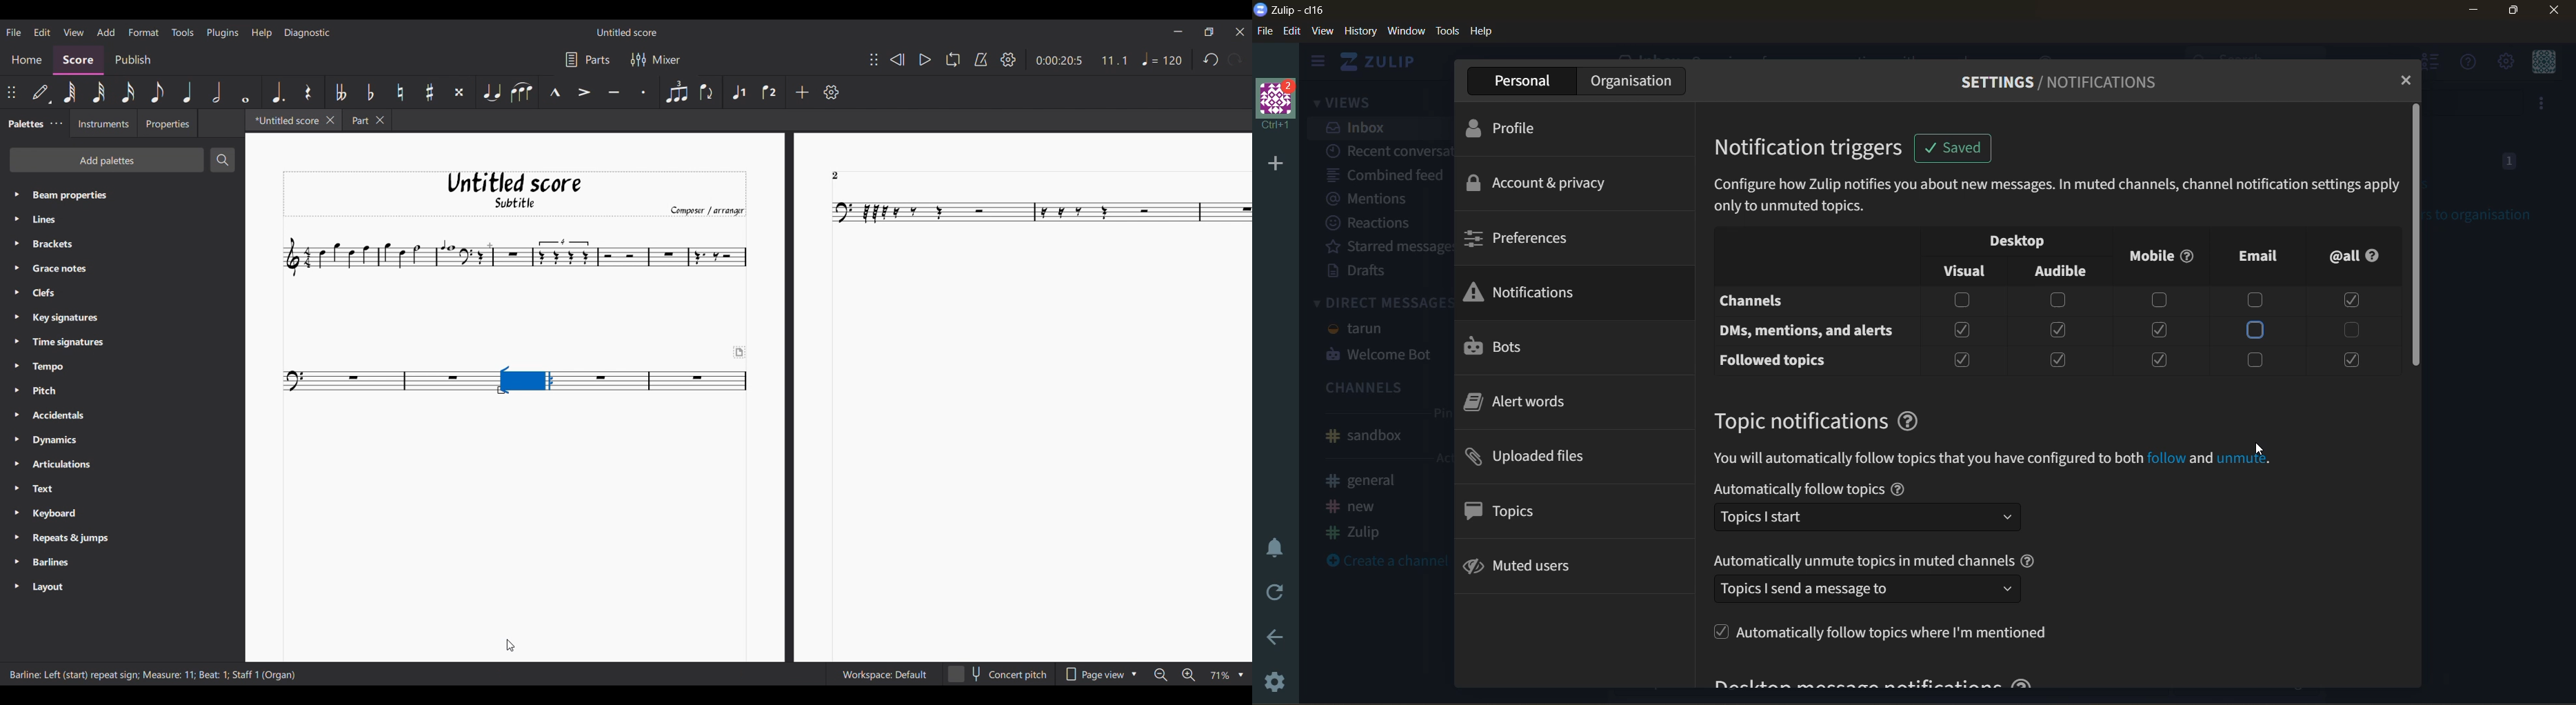  I want to click on Rest, so click(309, 93).